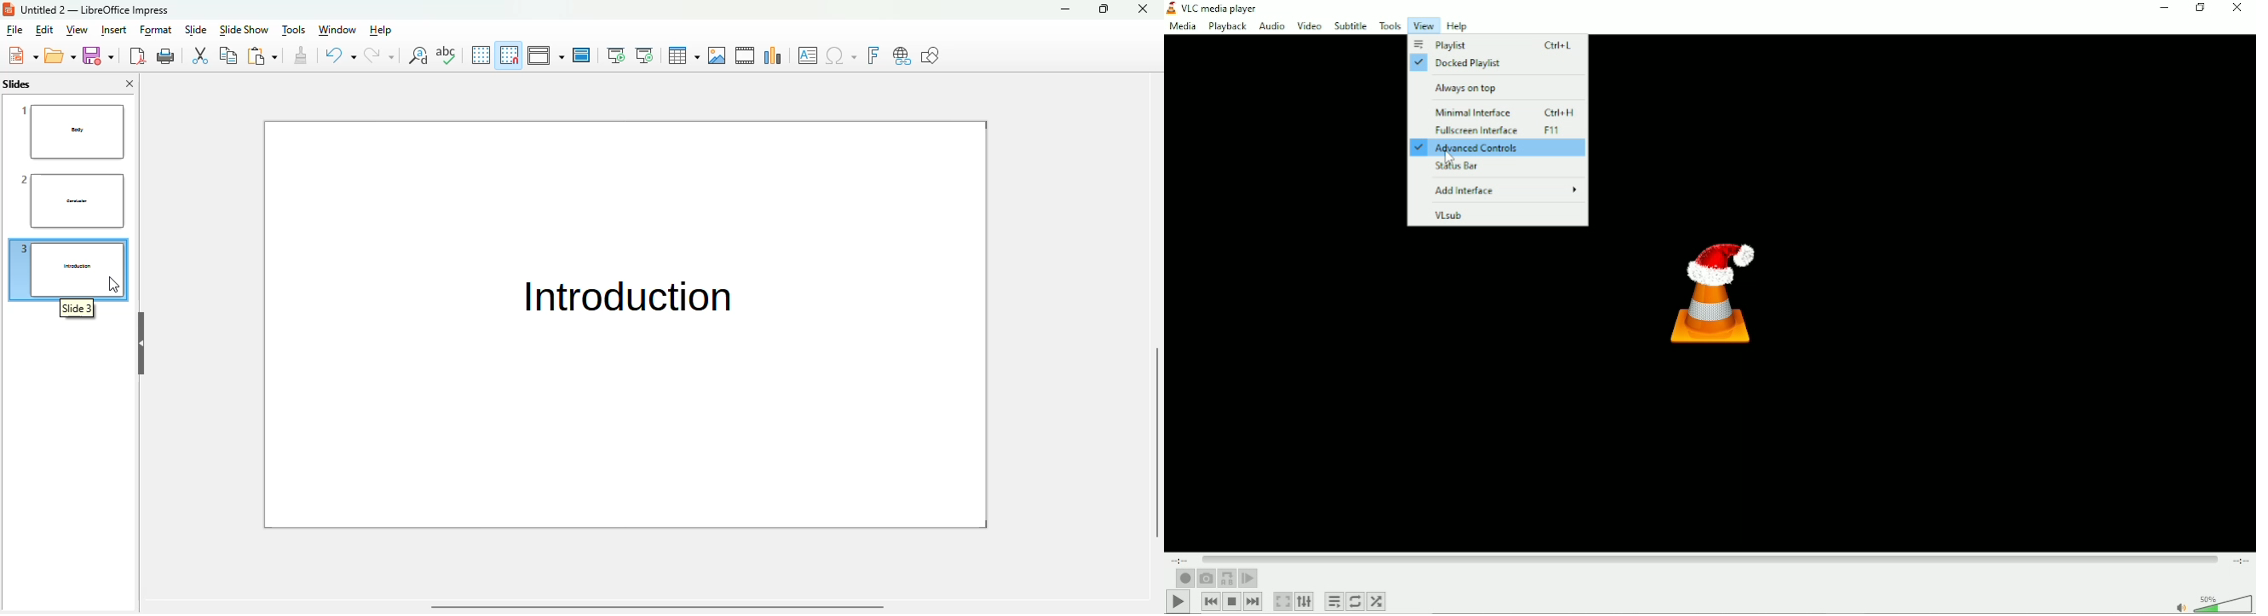  I want to click on previous, so click(1210, 601).